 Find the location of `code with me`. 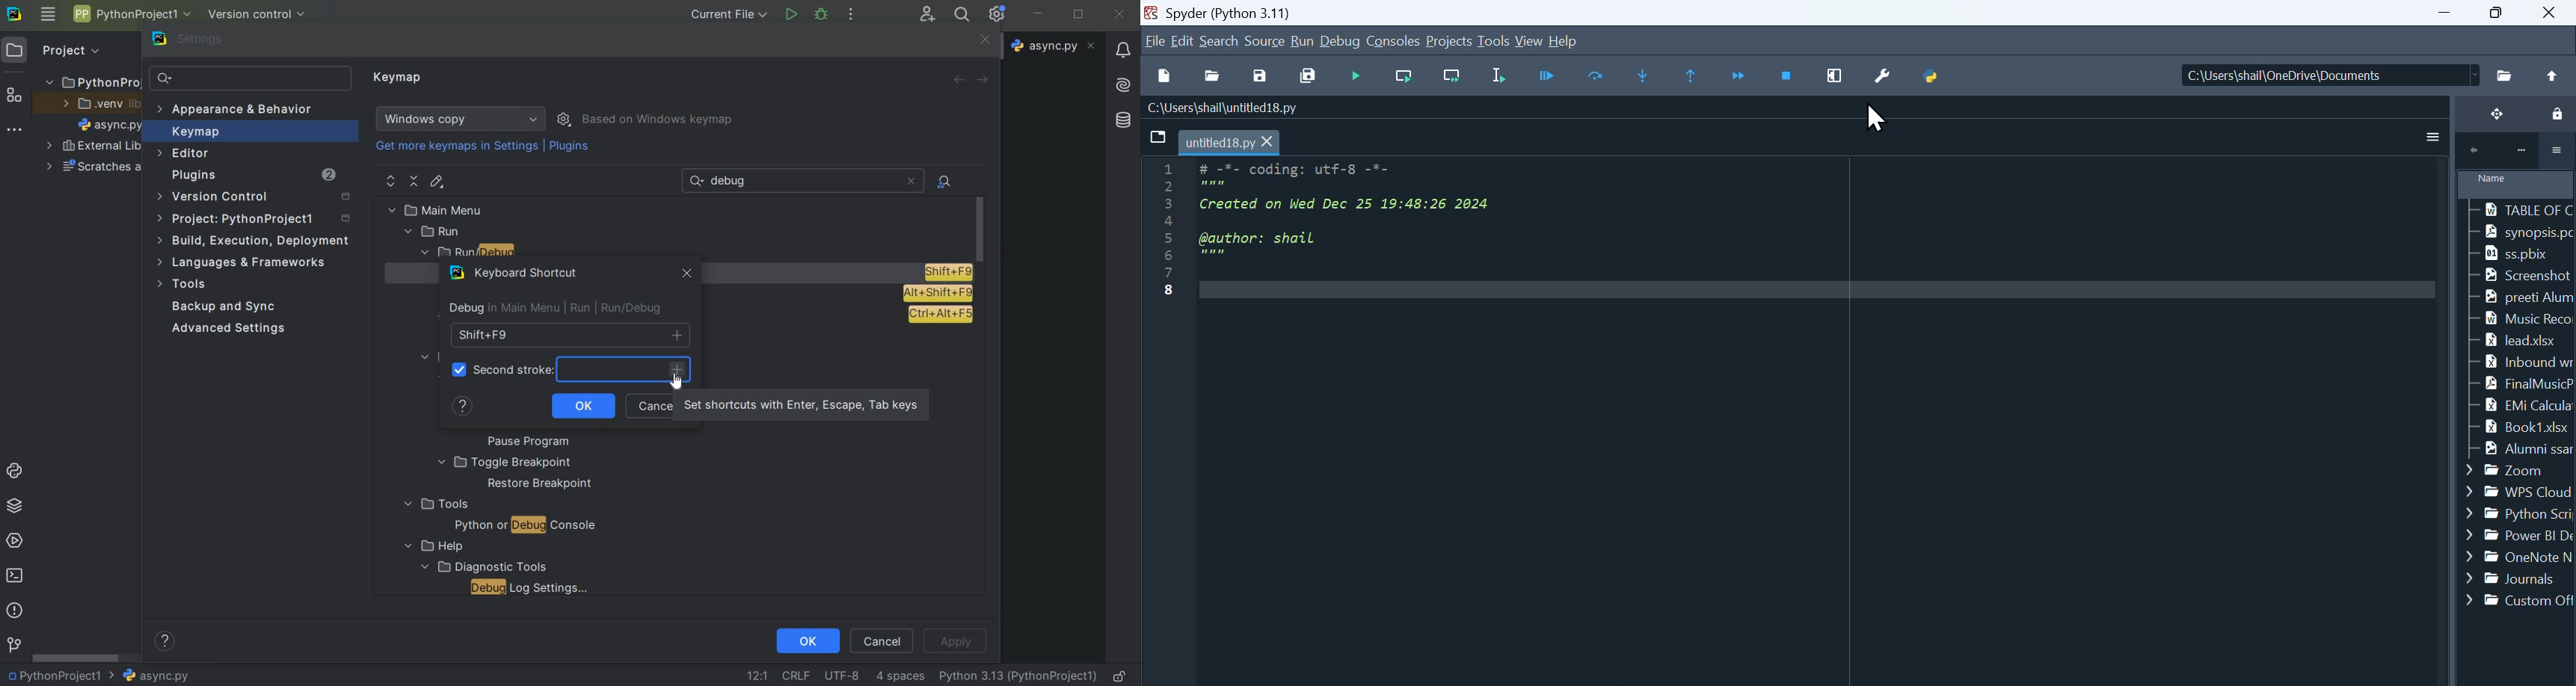

code with me is located at coordinates (928, 13).